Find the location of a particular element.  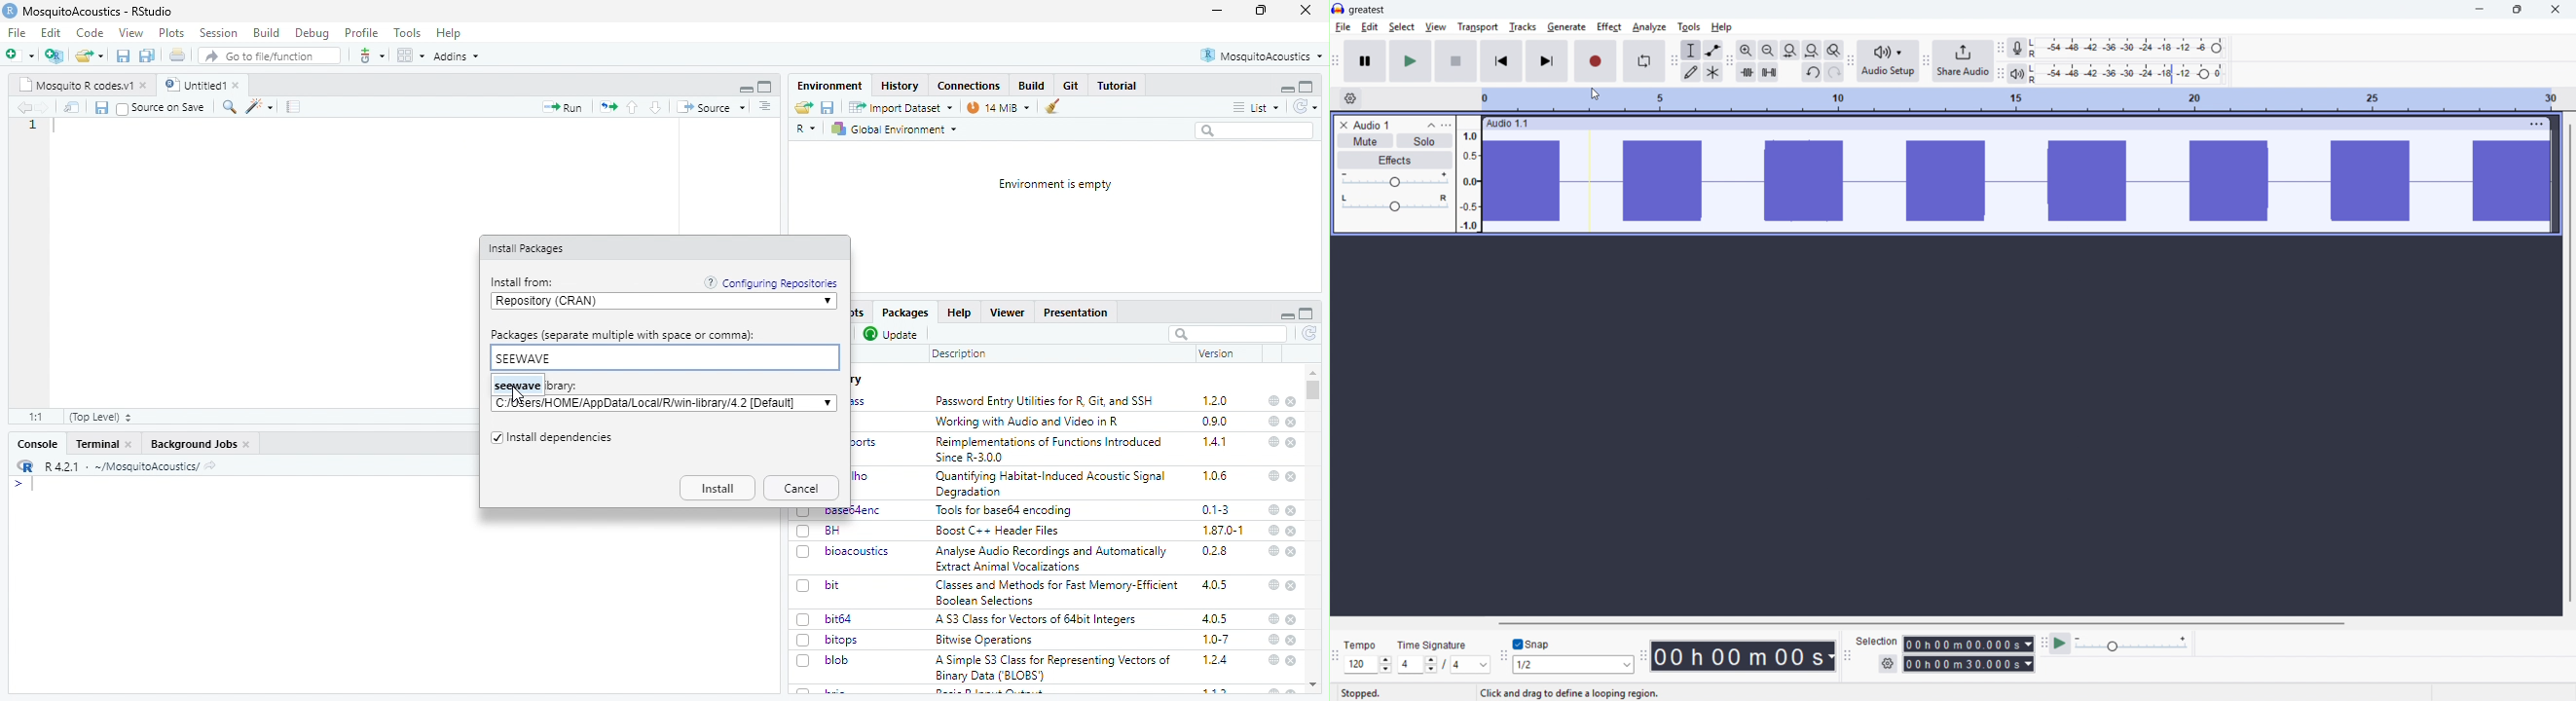

Bitwise Operations is located at coordinates (986, 641).